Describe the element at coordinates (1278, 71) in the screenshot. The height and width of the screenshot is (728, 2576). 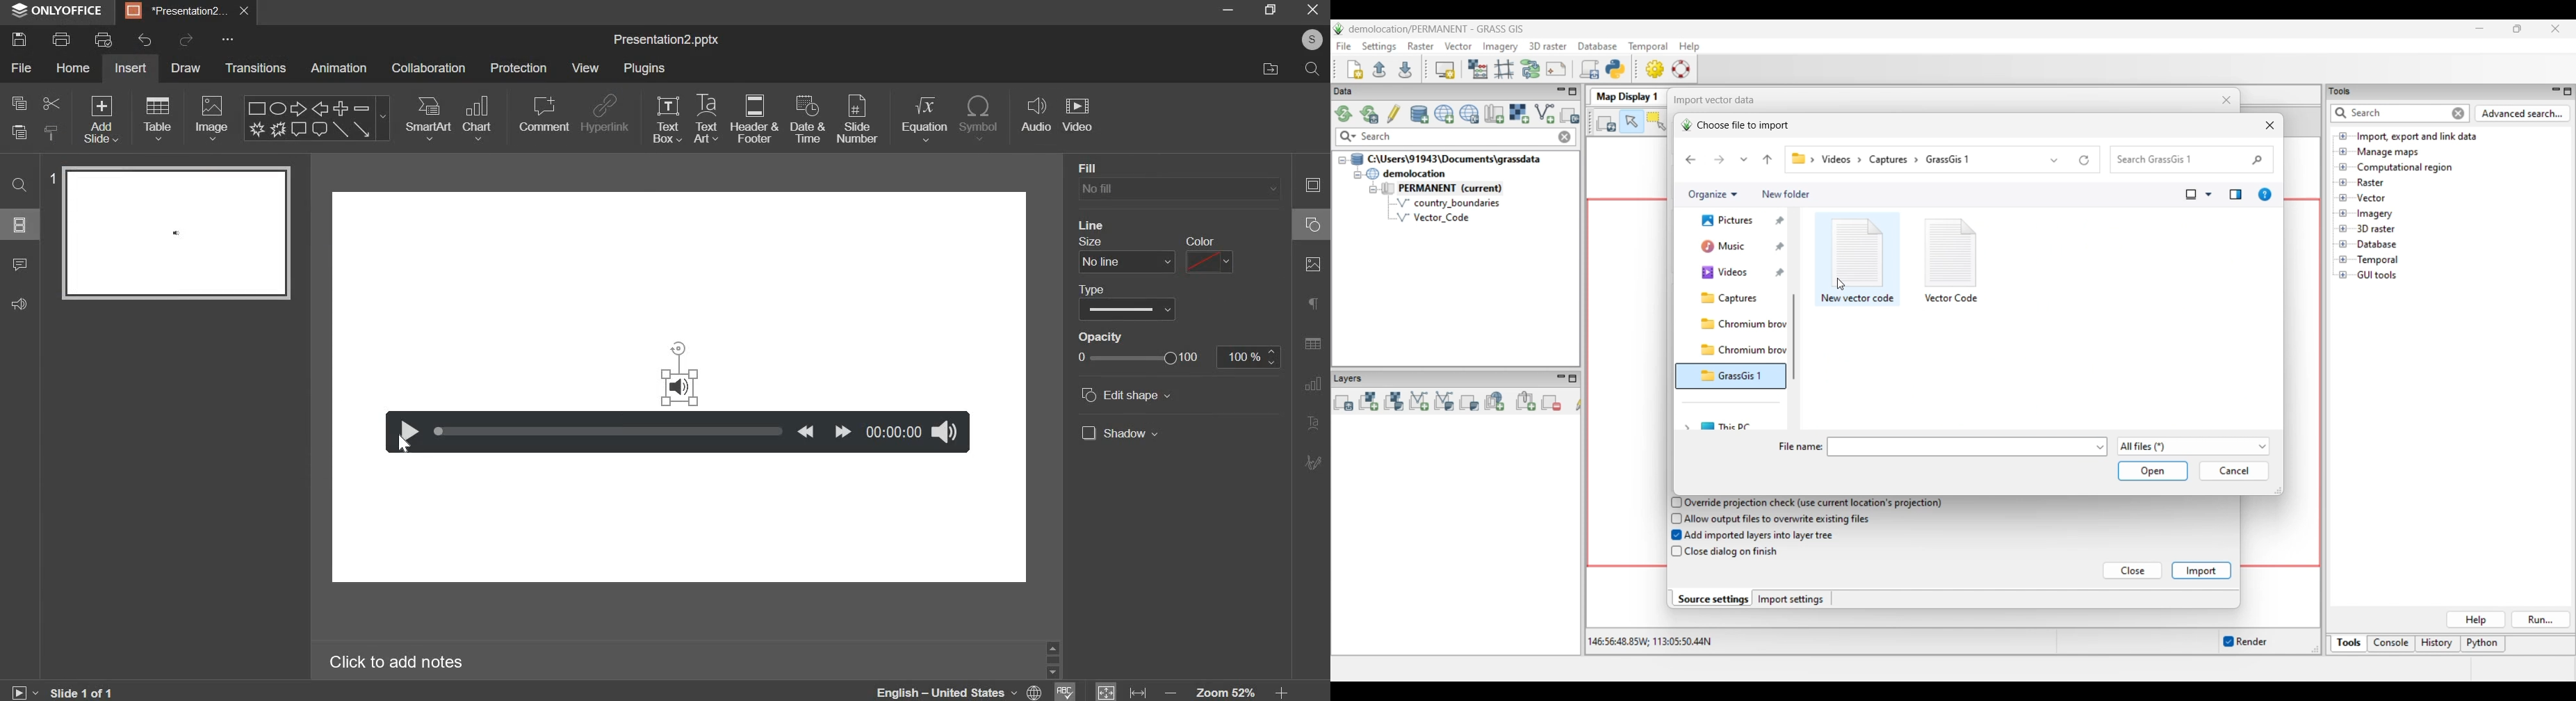
I see `file location` at that location.